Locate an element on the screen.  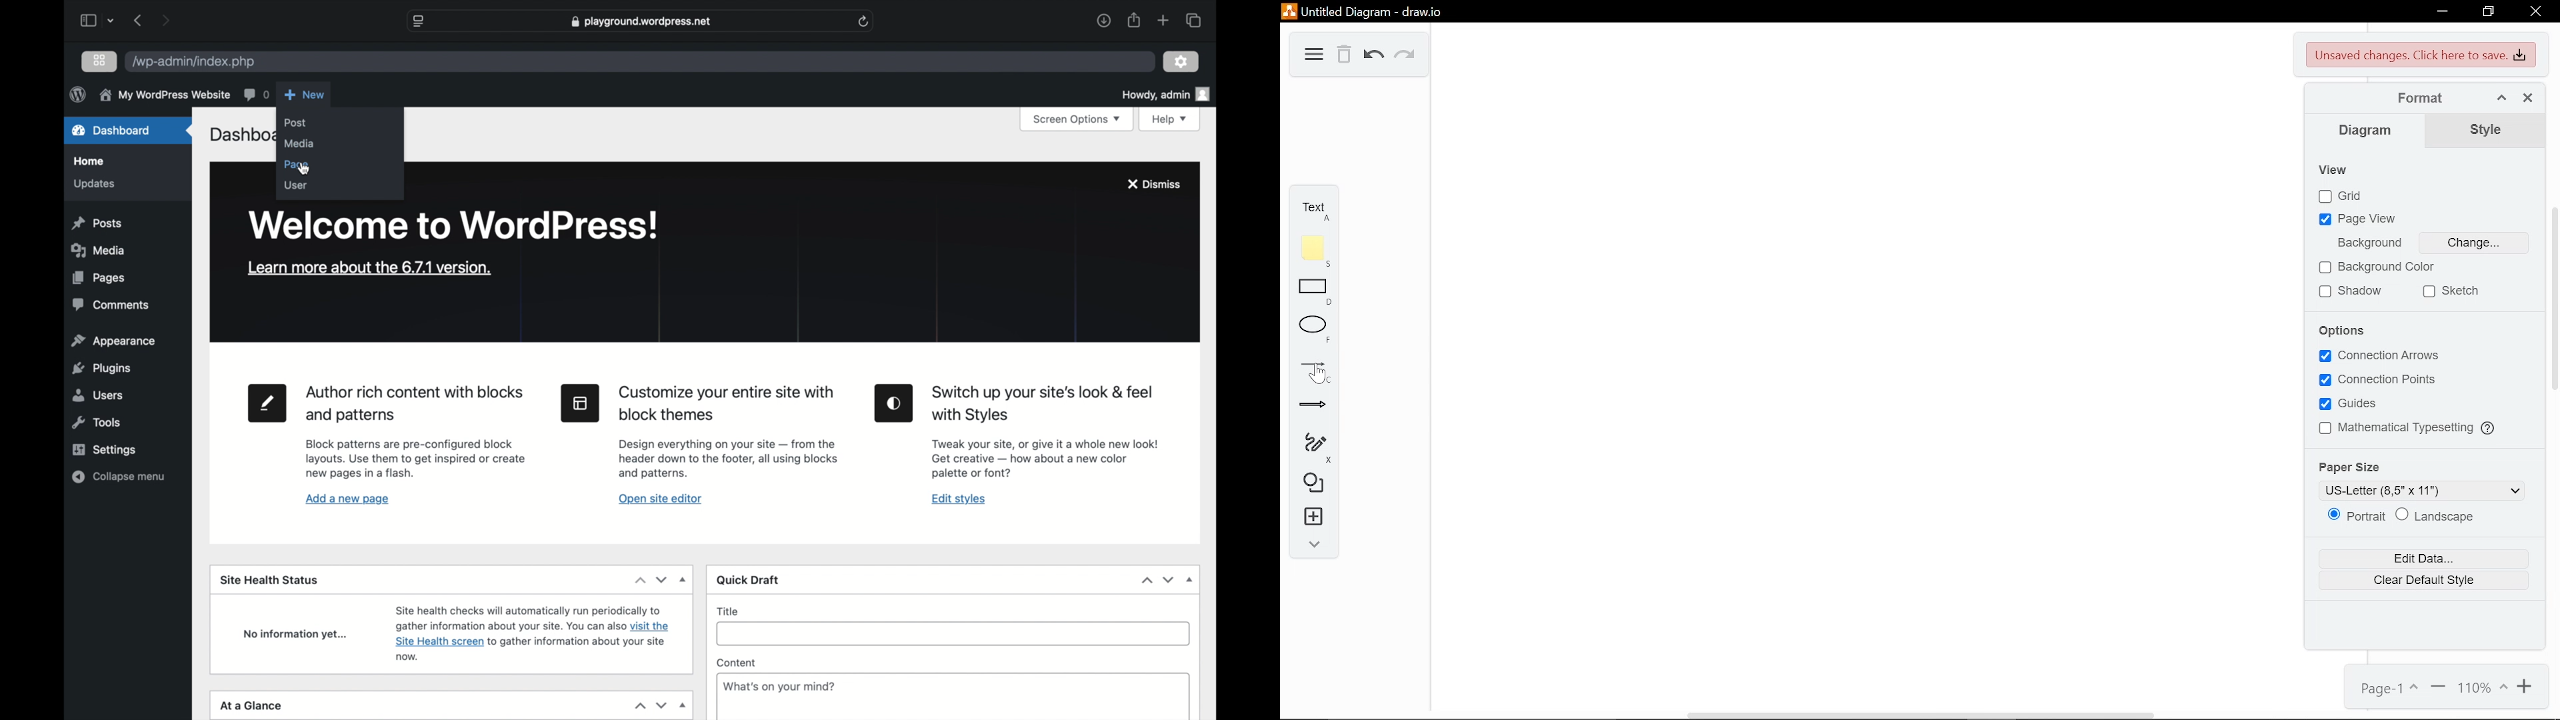
site health status is located at coordinates (268, 580).